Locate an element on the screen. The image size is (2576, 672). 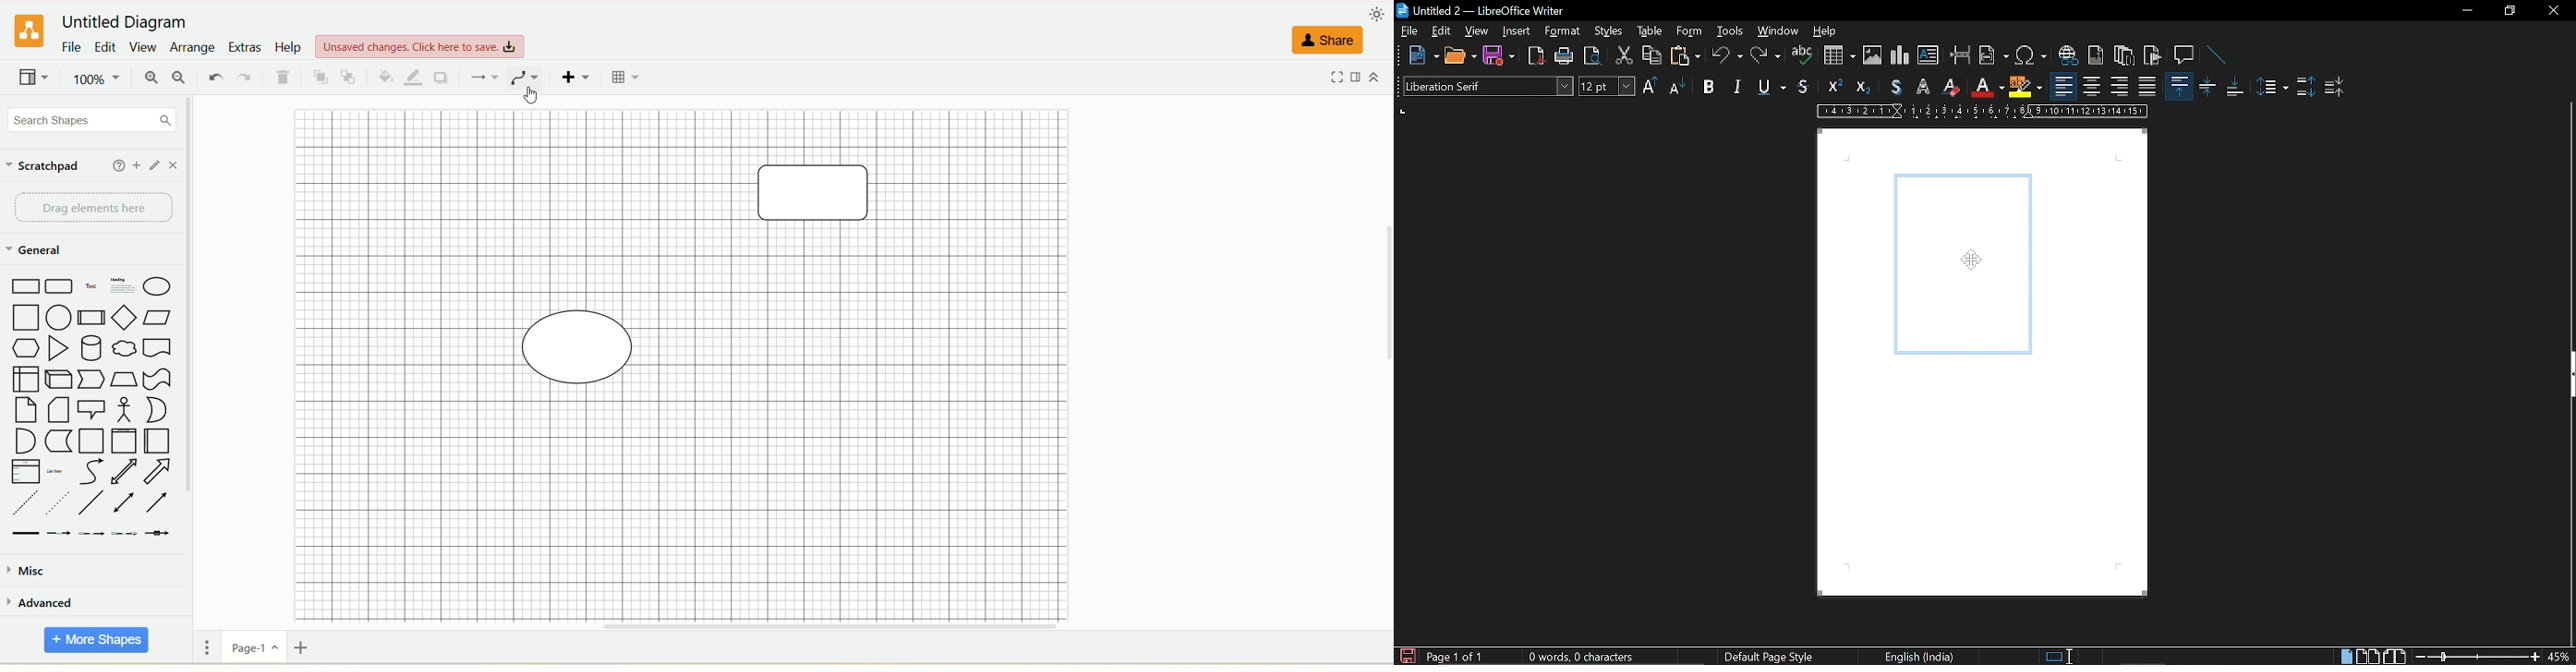
Justified paragraph is located at coordinates (2274, 88).